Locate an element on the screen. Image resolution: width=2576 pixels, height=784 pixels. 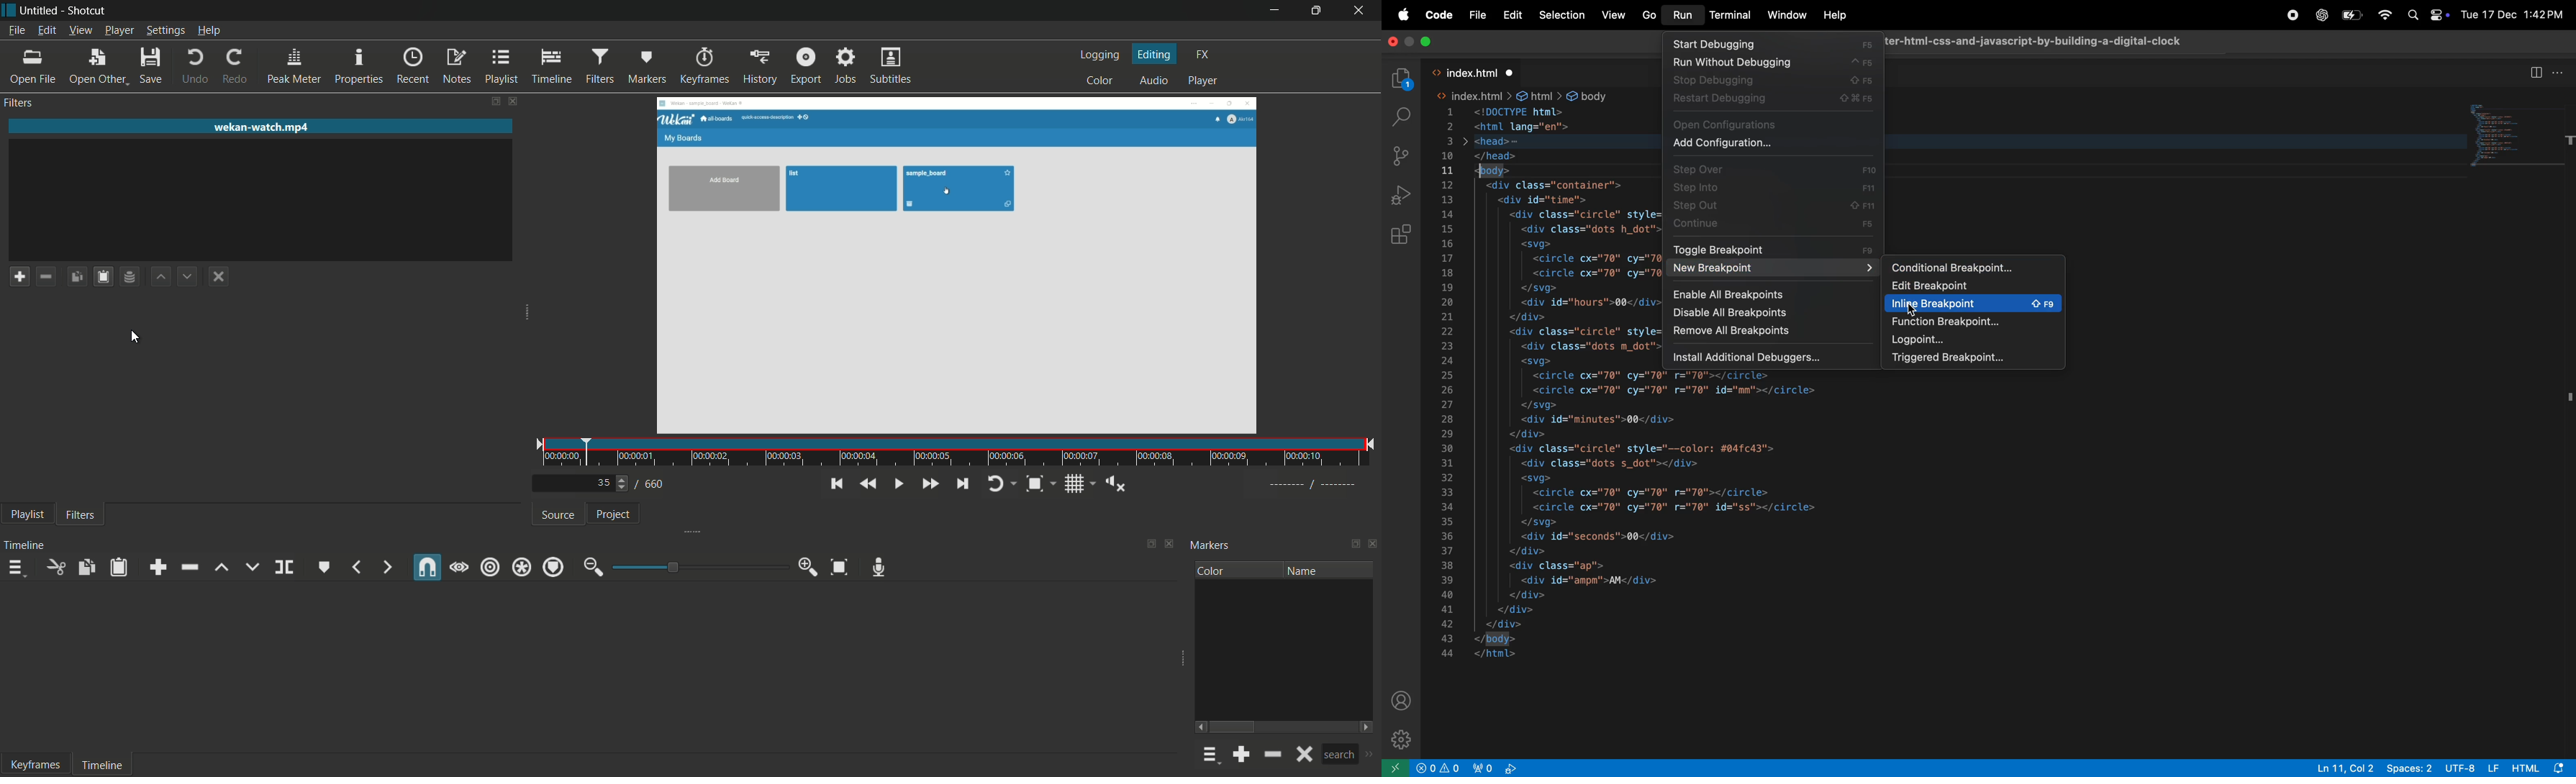
settings menu is located at coordinates (165, 30).